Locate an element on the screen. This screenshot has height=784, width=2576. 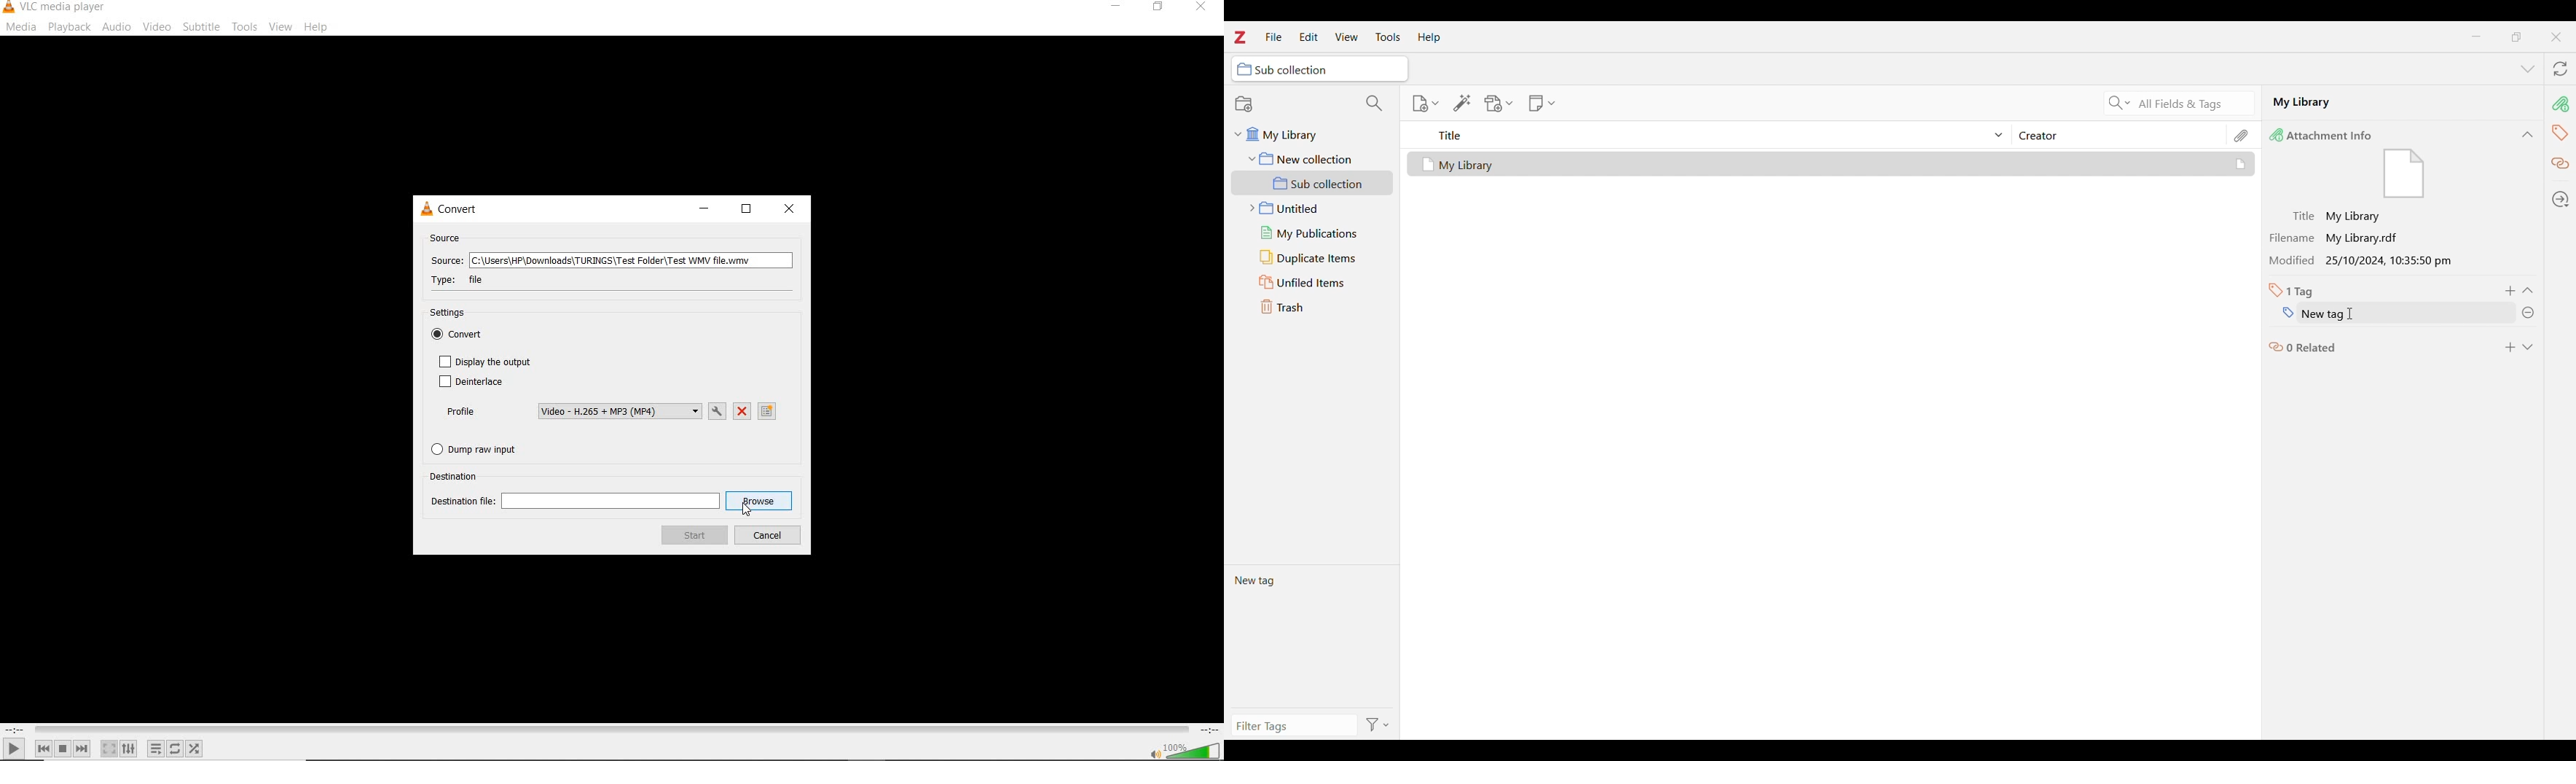
Unfiled items folder is located at coordinates (1312, 282).